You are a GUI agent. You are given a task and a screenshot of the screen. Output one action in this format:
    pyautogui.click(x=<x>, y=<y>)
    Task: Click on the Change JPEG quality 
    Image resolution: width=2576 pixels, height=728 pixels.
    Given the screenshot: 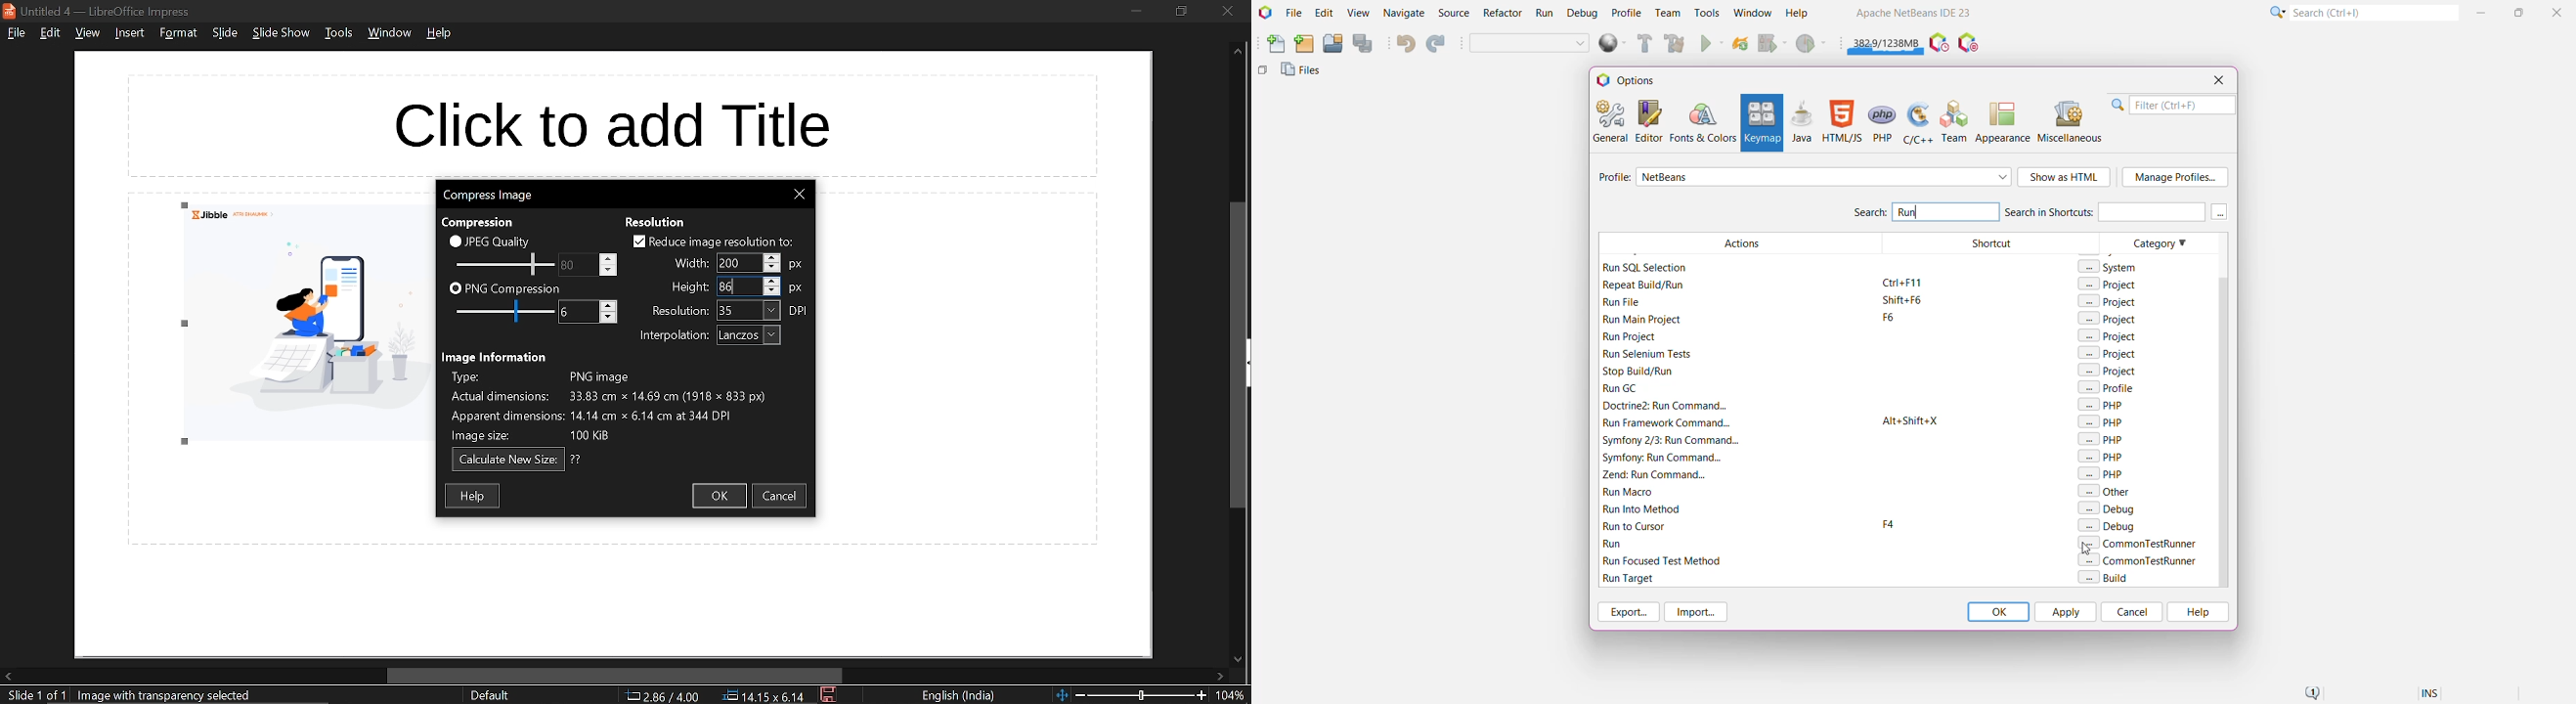 What is the action you would take?
    pyautogui.click(x=504, y=265)
    